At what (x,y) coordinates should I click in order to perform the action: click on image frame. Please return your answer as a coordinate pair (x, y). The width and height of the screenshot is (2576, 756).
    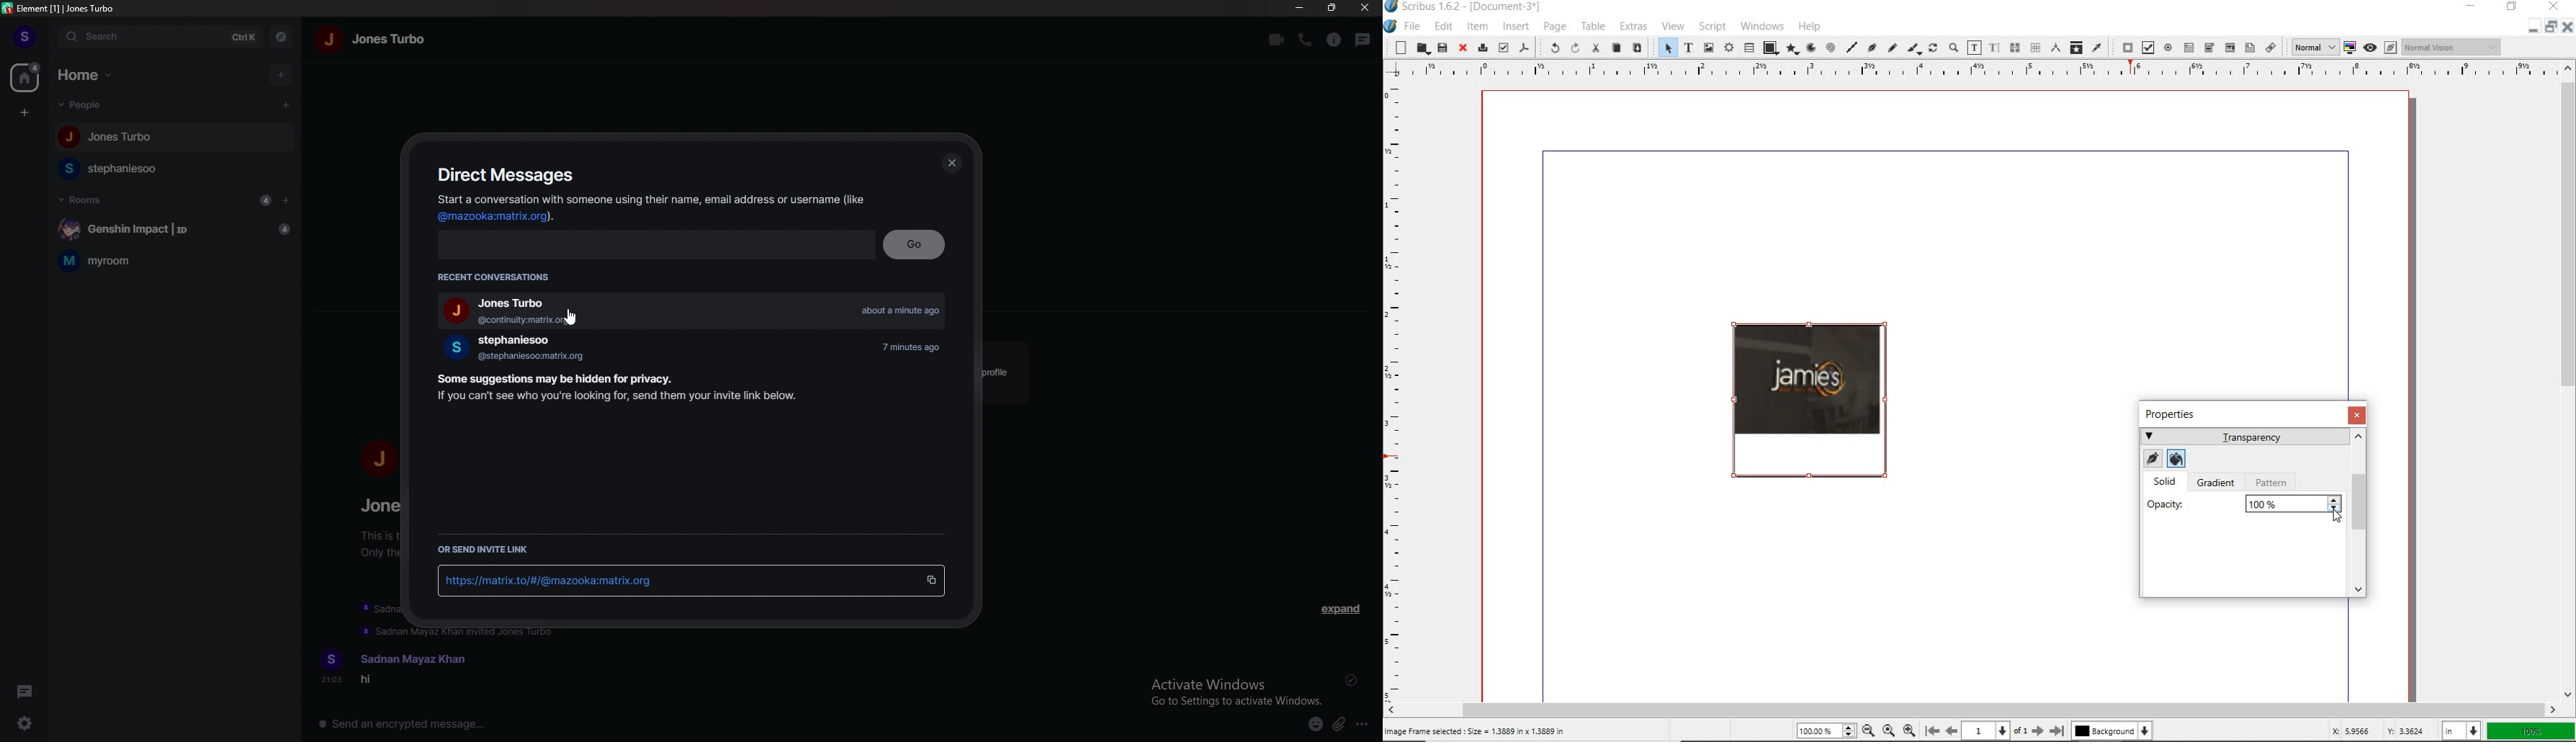
    Looking at the image, I should click on (1708, 48).